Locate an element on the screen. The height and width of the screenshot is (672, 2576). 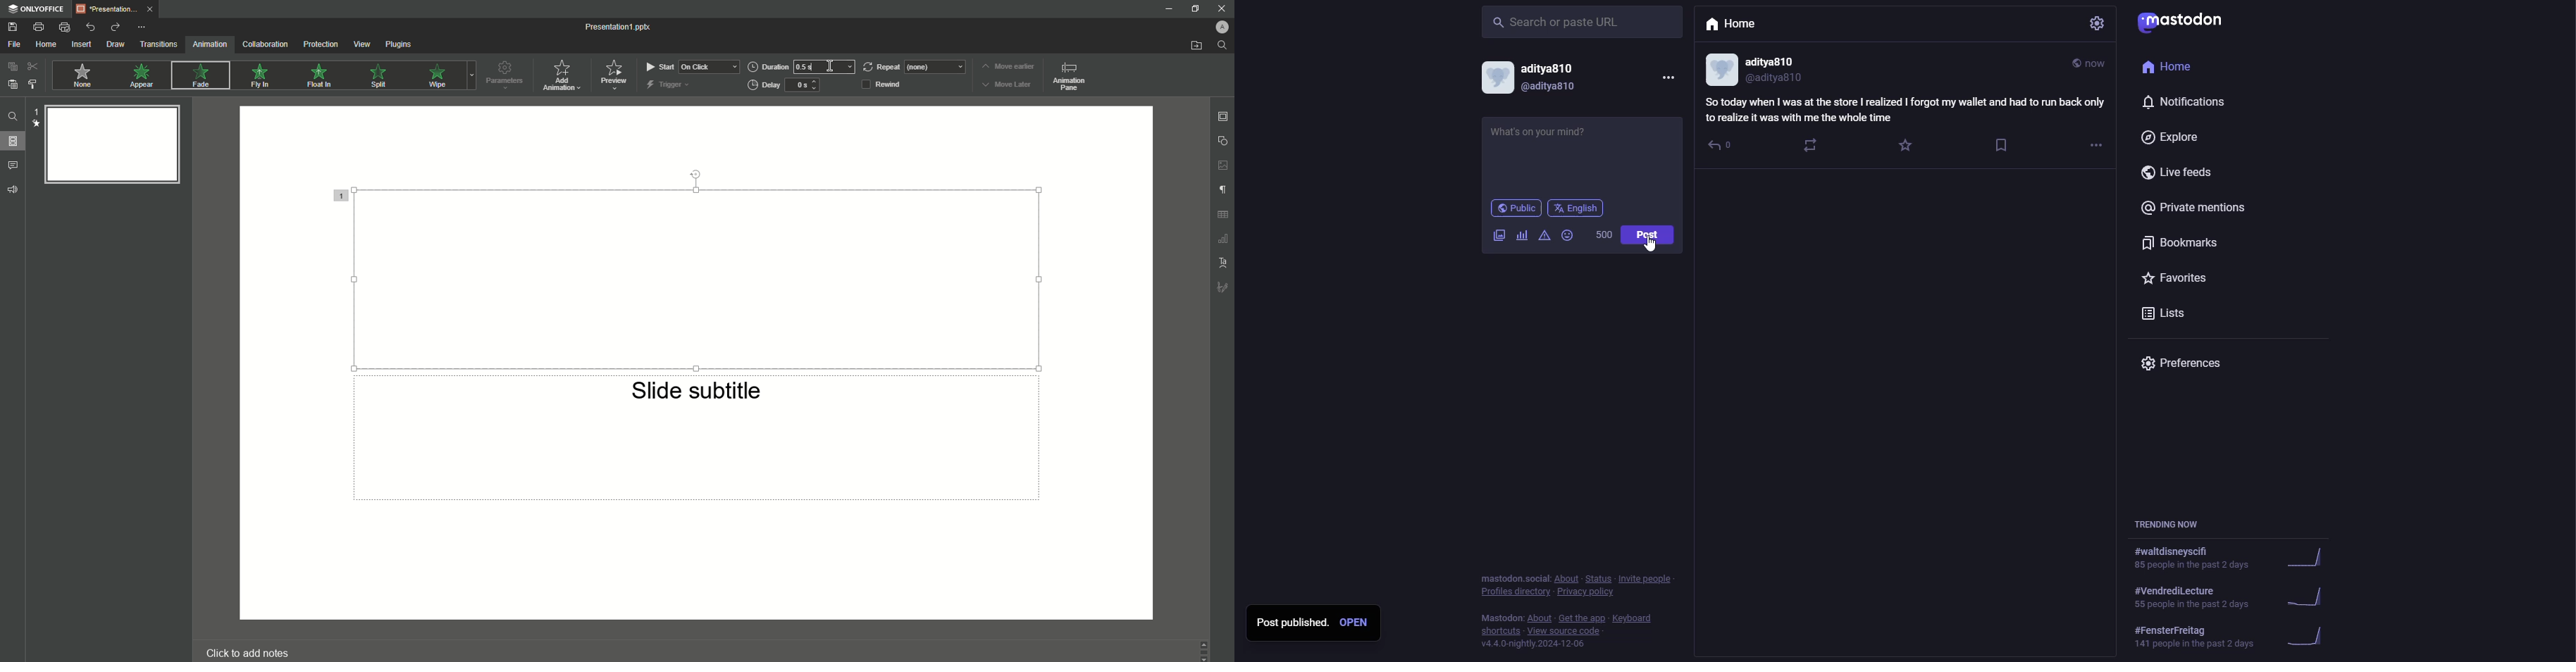
Minimize is located at coordinates (1171, 9).